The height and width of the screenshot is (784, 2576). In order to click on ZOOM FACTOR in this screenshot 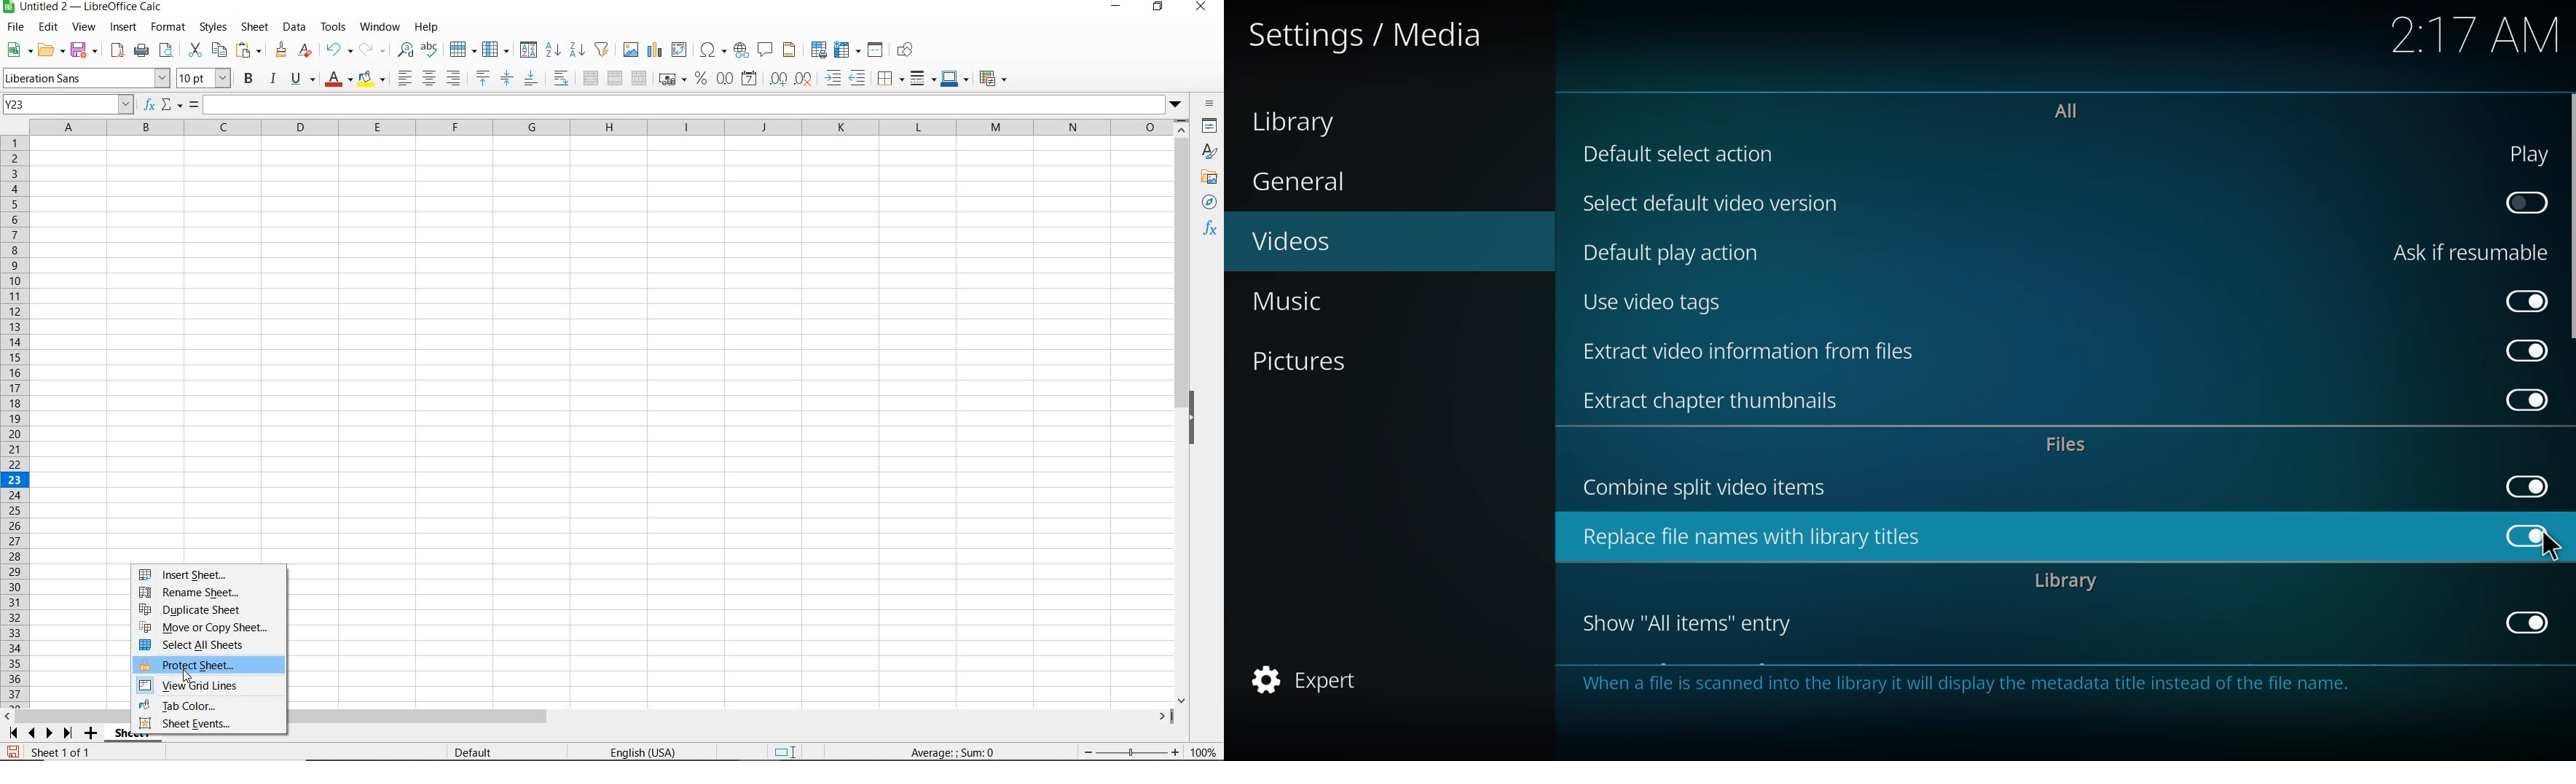, I will do `click(1204, 753)`.